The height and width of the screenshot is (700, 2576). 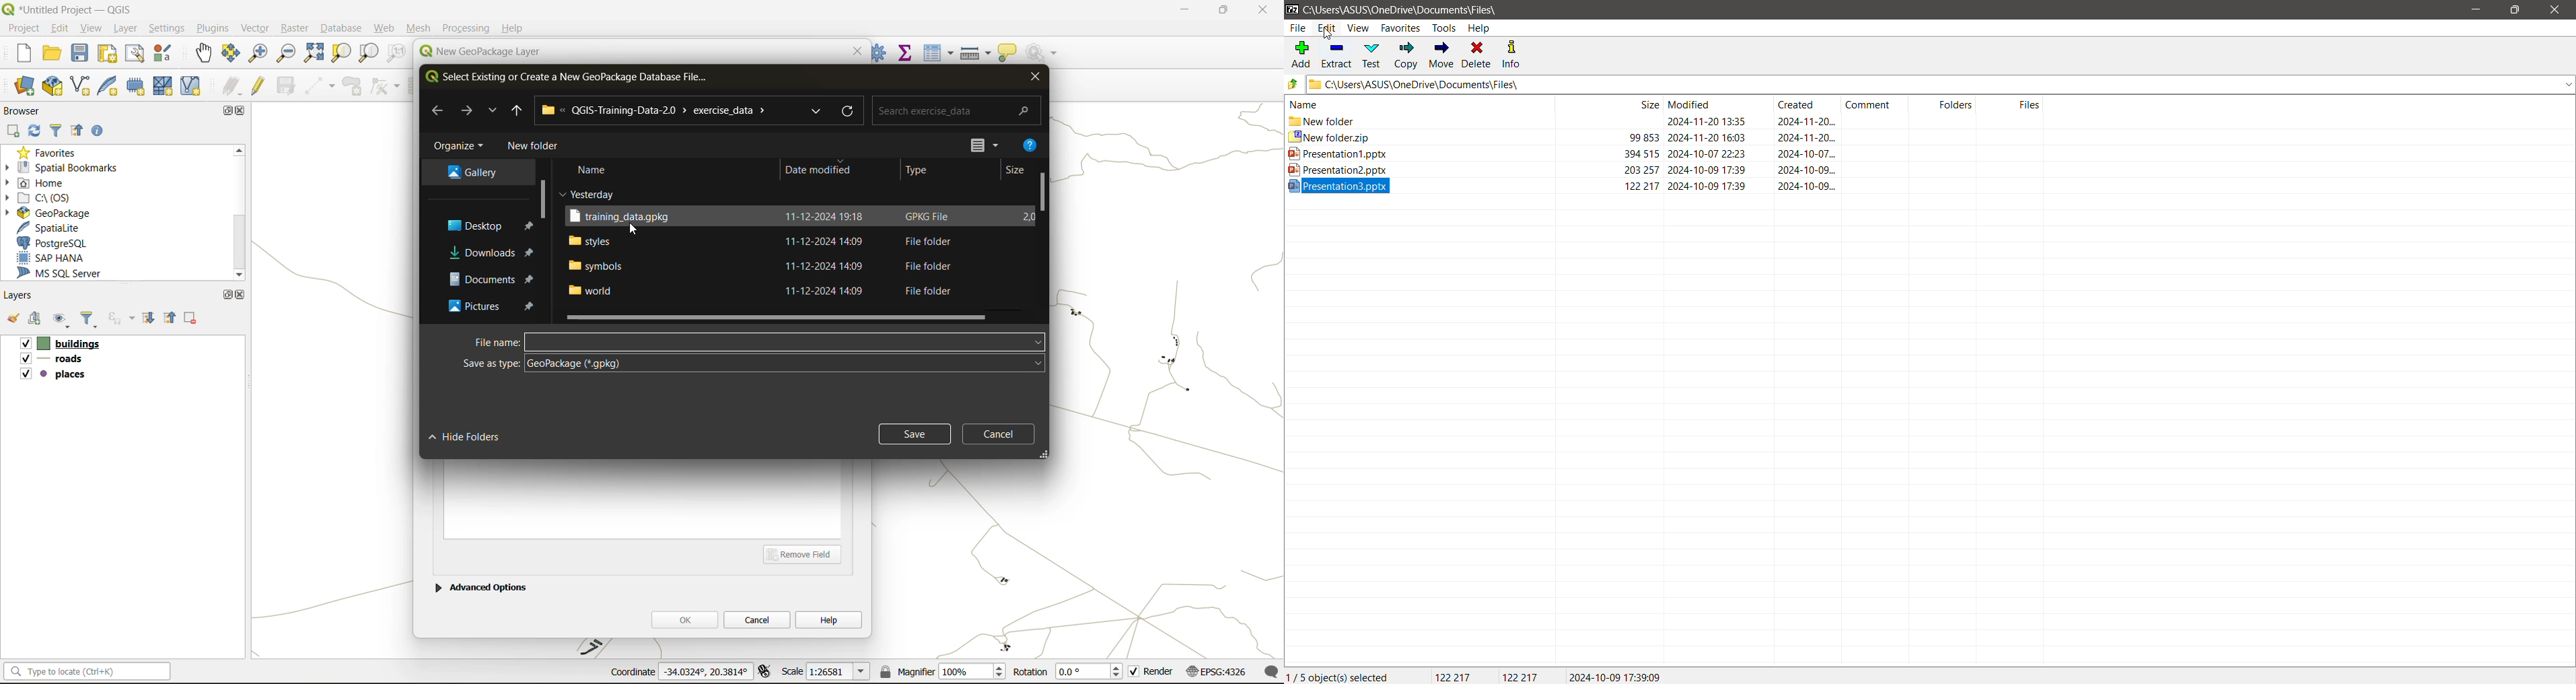 I want to click on roads, so click(x=54, y=361).